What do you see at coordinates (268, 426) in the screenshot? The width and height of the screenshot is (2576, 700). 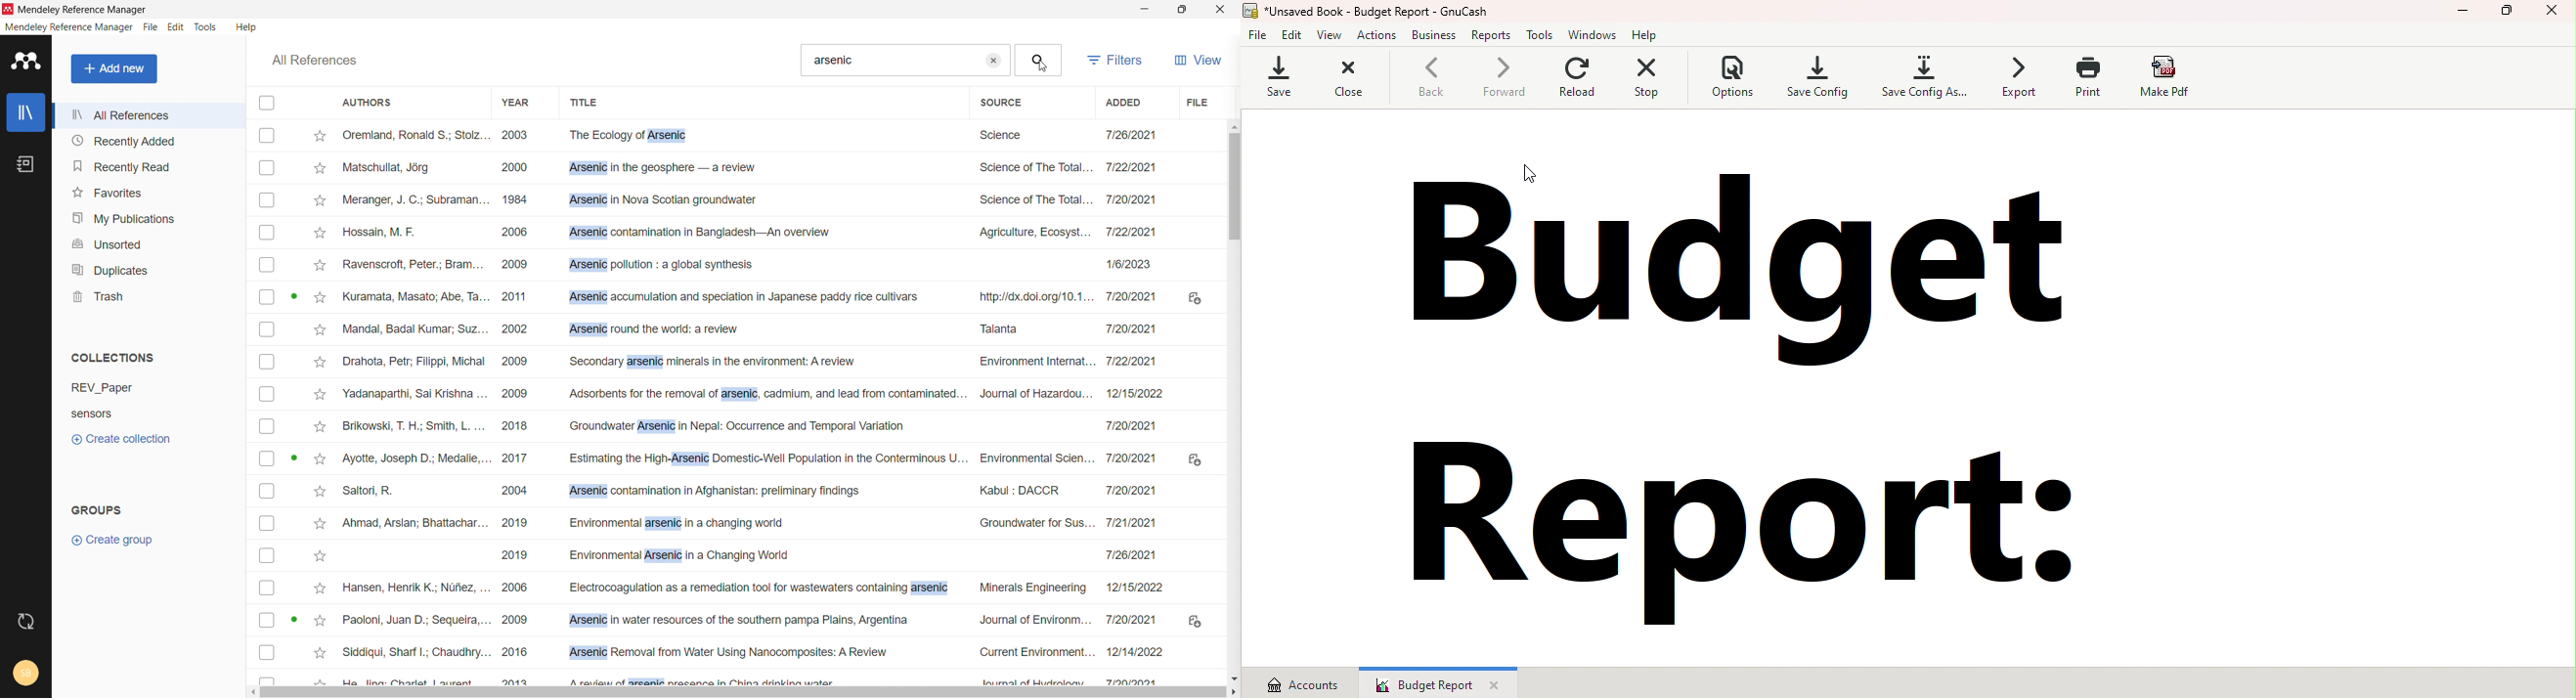 I see `Checkbox` at bounding box center [268, 426].